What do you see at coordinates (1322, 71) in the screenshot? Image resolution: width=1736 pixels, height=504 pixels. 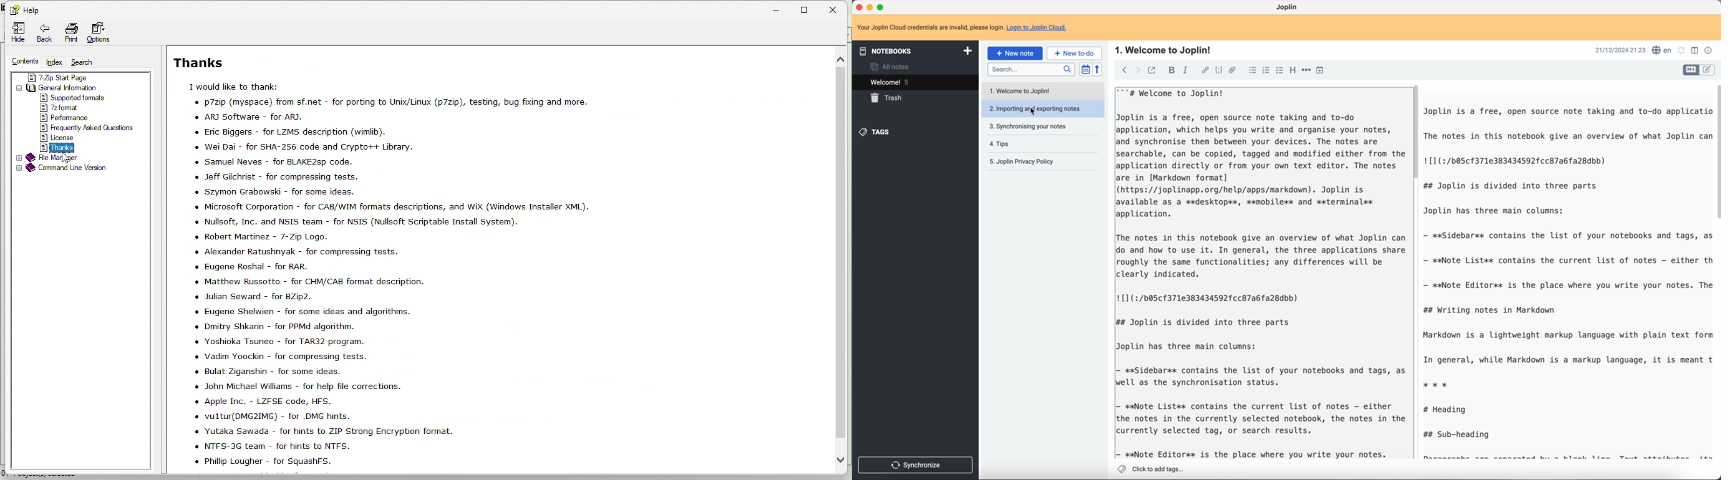 I see `insert time` at bounding box center [1322, 71].